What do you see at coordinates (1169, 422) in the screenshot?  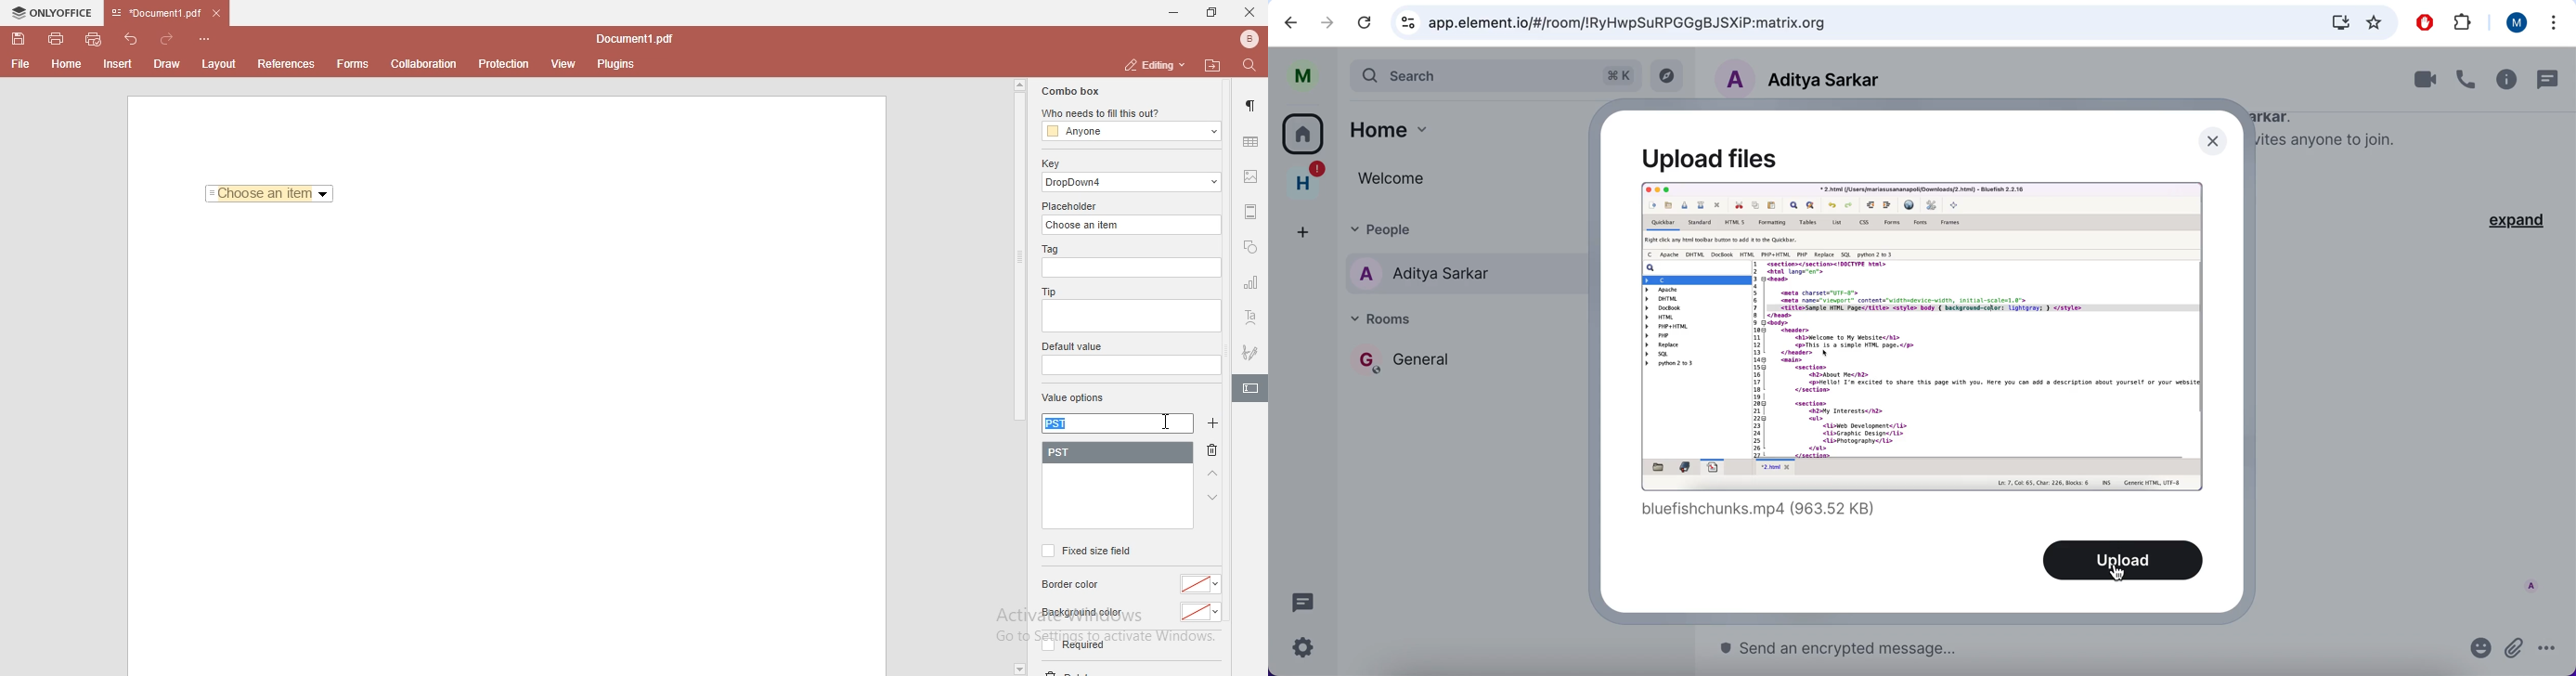 I see `cursor` at bounding box center [1169, 422].